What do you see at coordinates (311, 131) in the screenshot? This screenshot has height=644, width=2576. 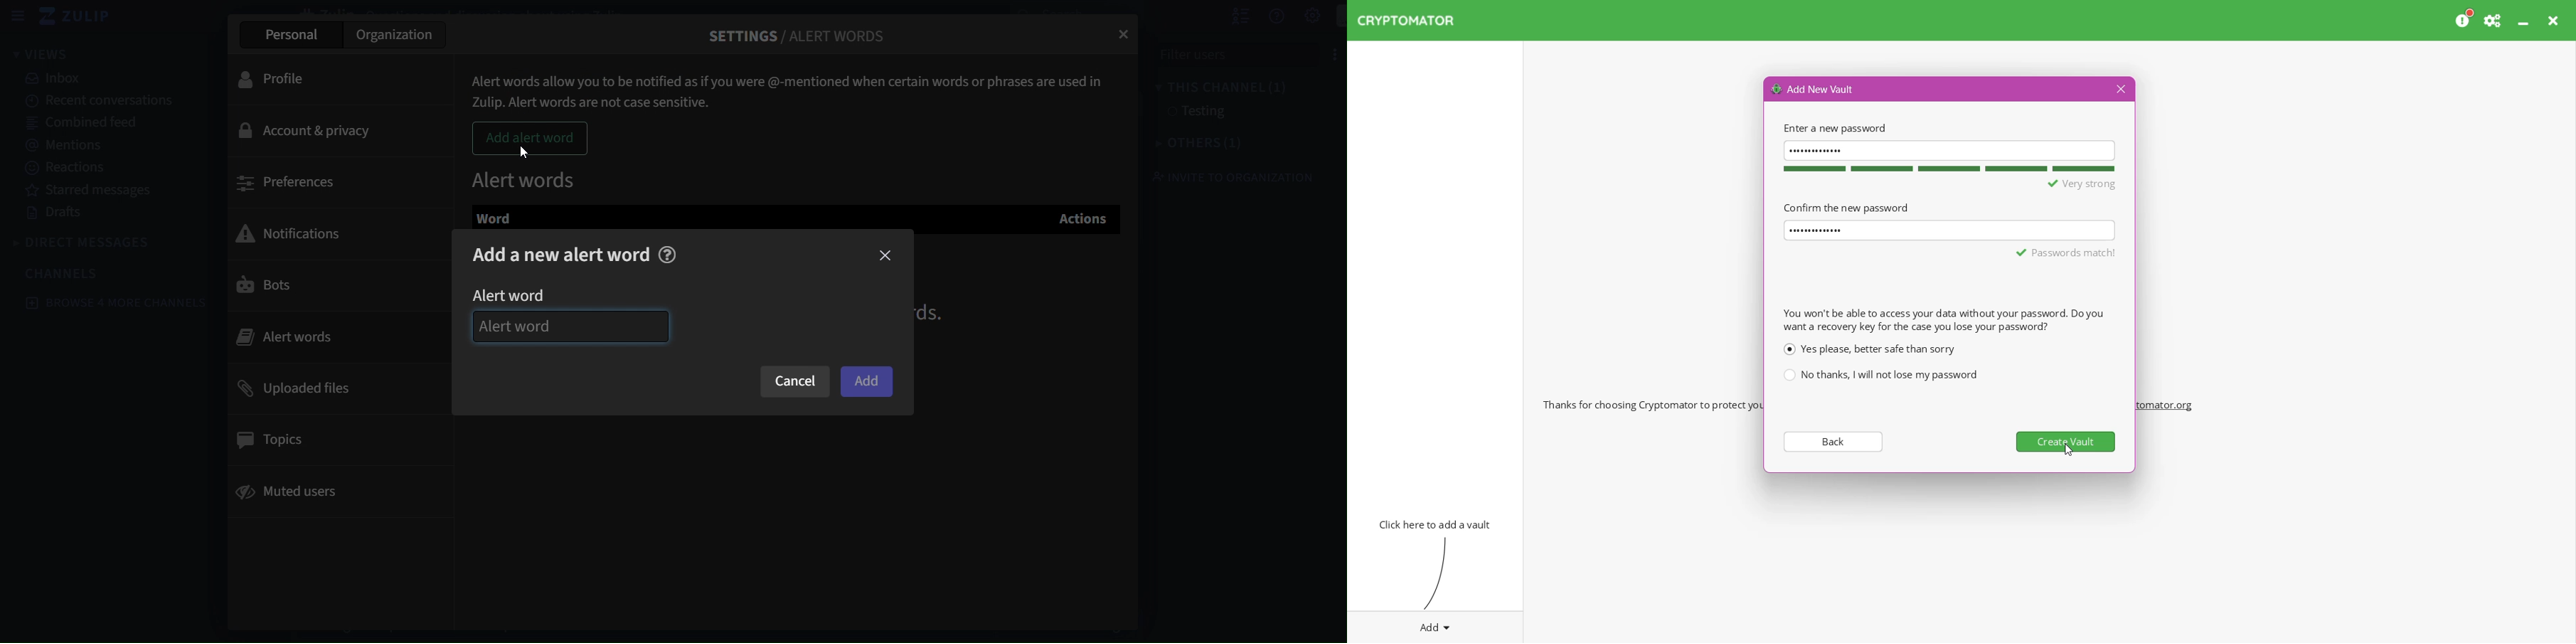 I see `account & privacy` at bounding box center [311, 131].